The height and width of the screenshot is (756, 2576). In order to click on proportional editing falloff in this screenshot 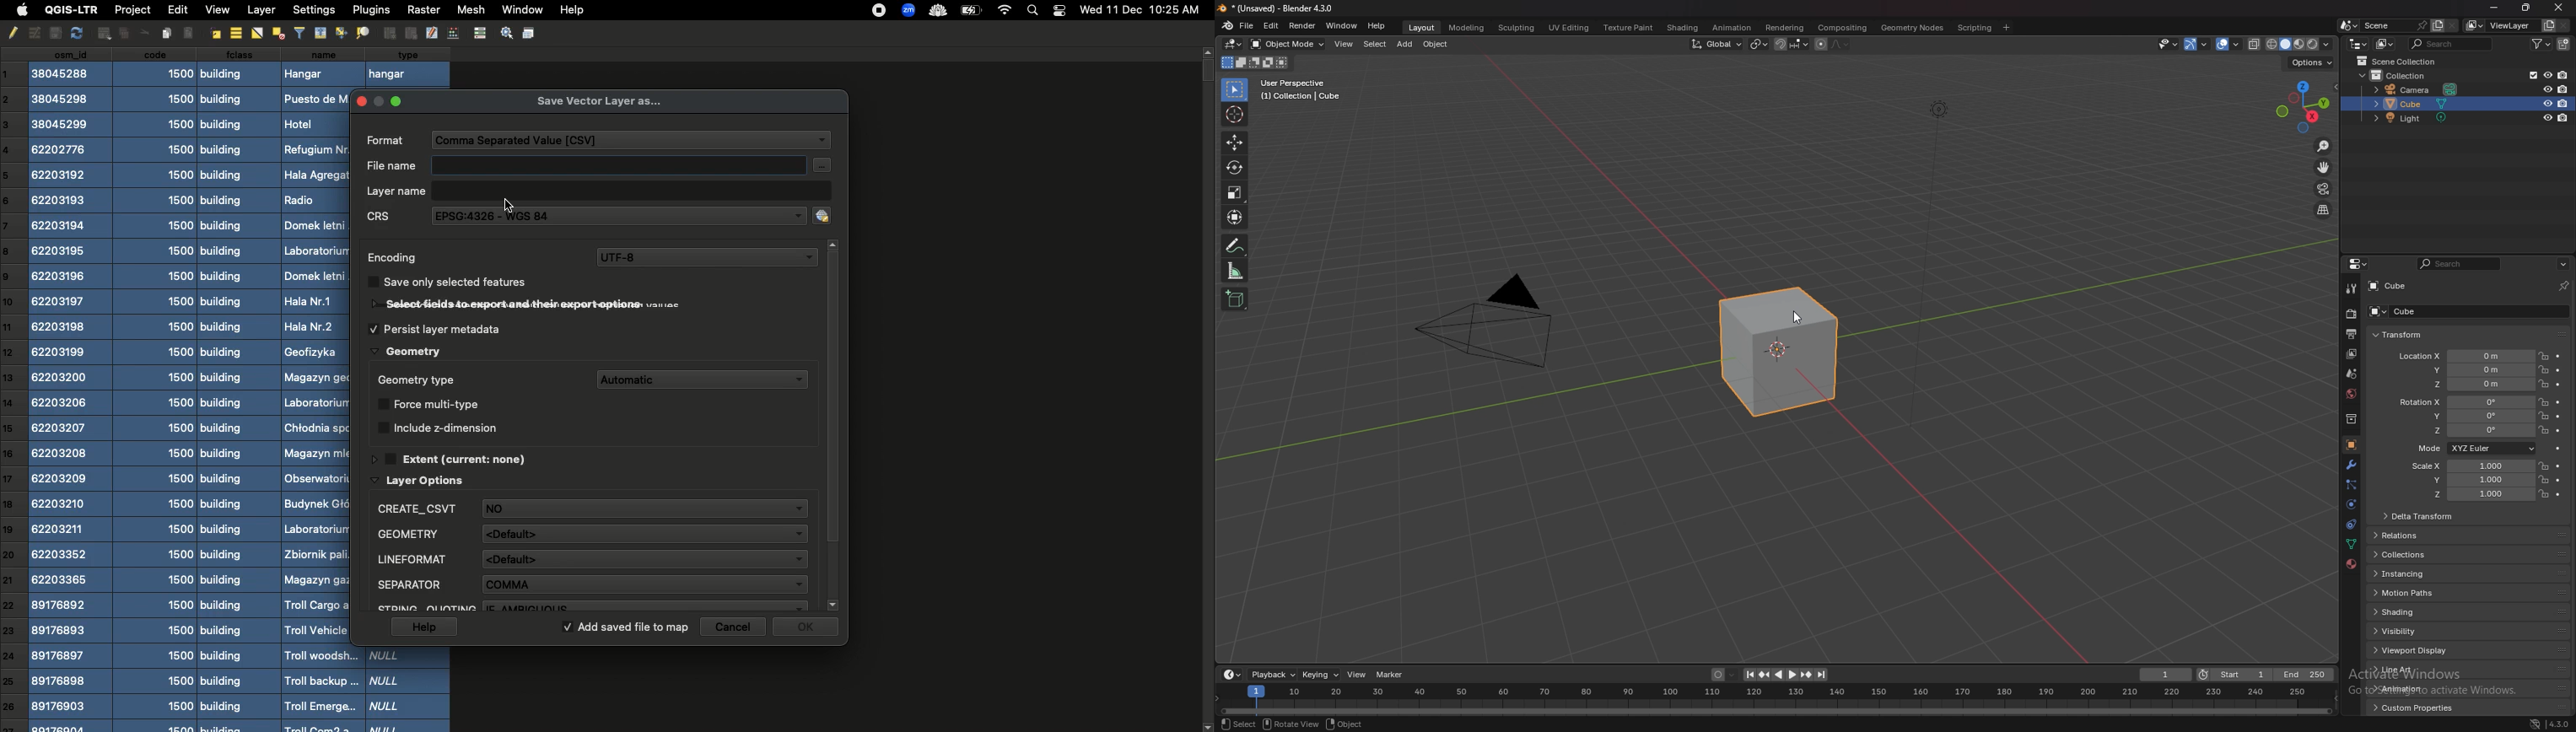, I will do `click(1841, 44)`.